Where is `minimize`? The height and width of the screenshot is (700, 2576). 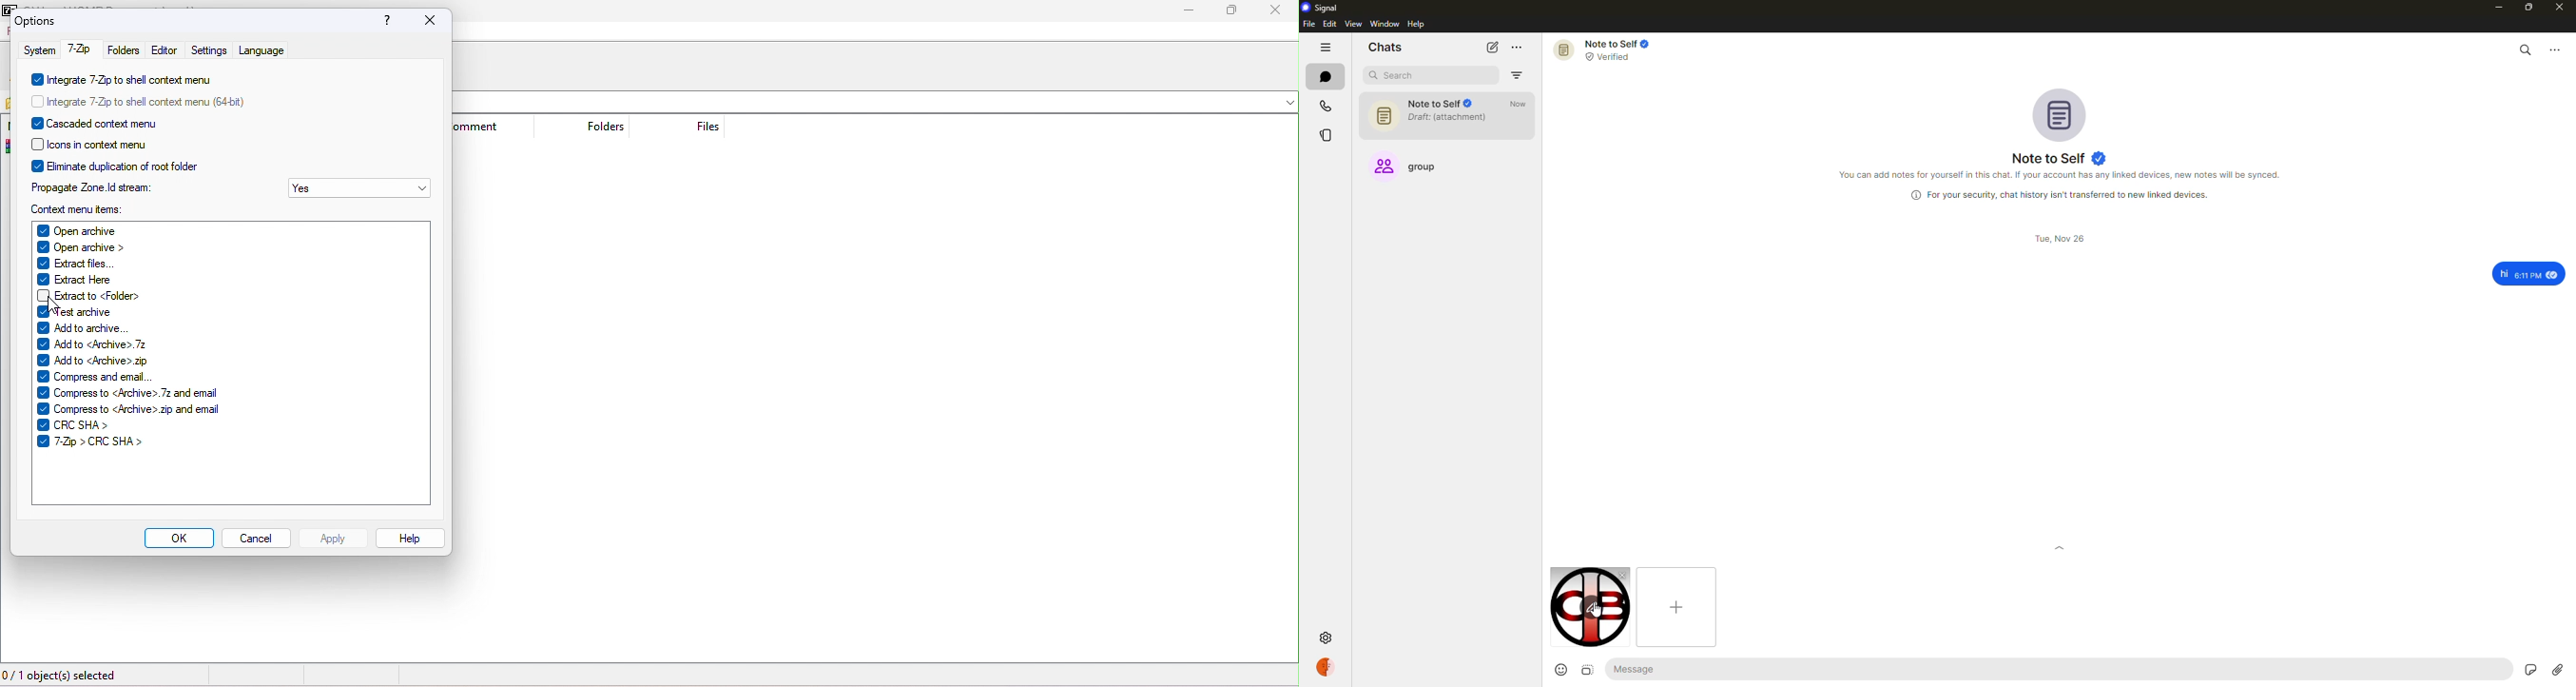
minimize is located at coordinates (2496, 8).